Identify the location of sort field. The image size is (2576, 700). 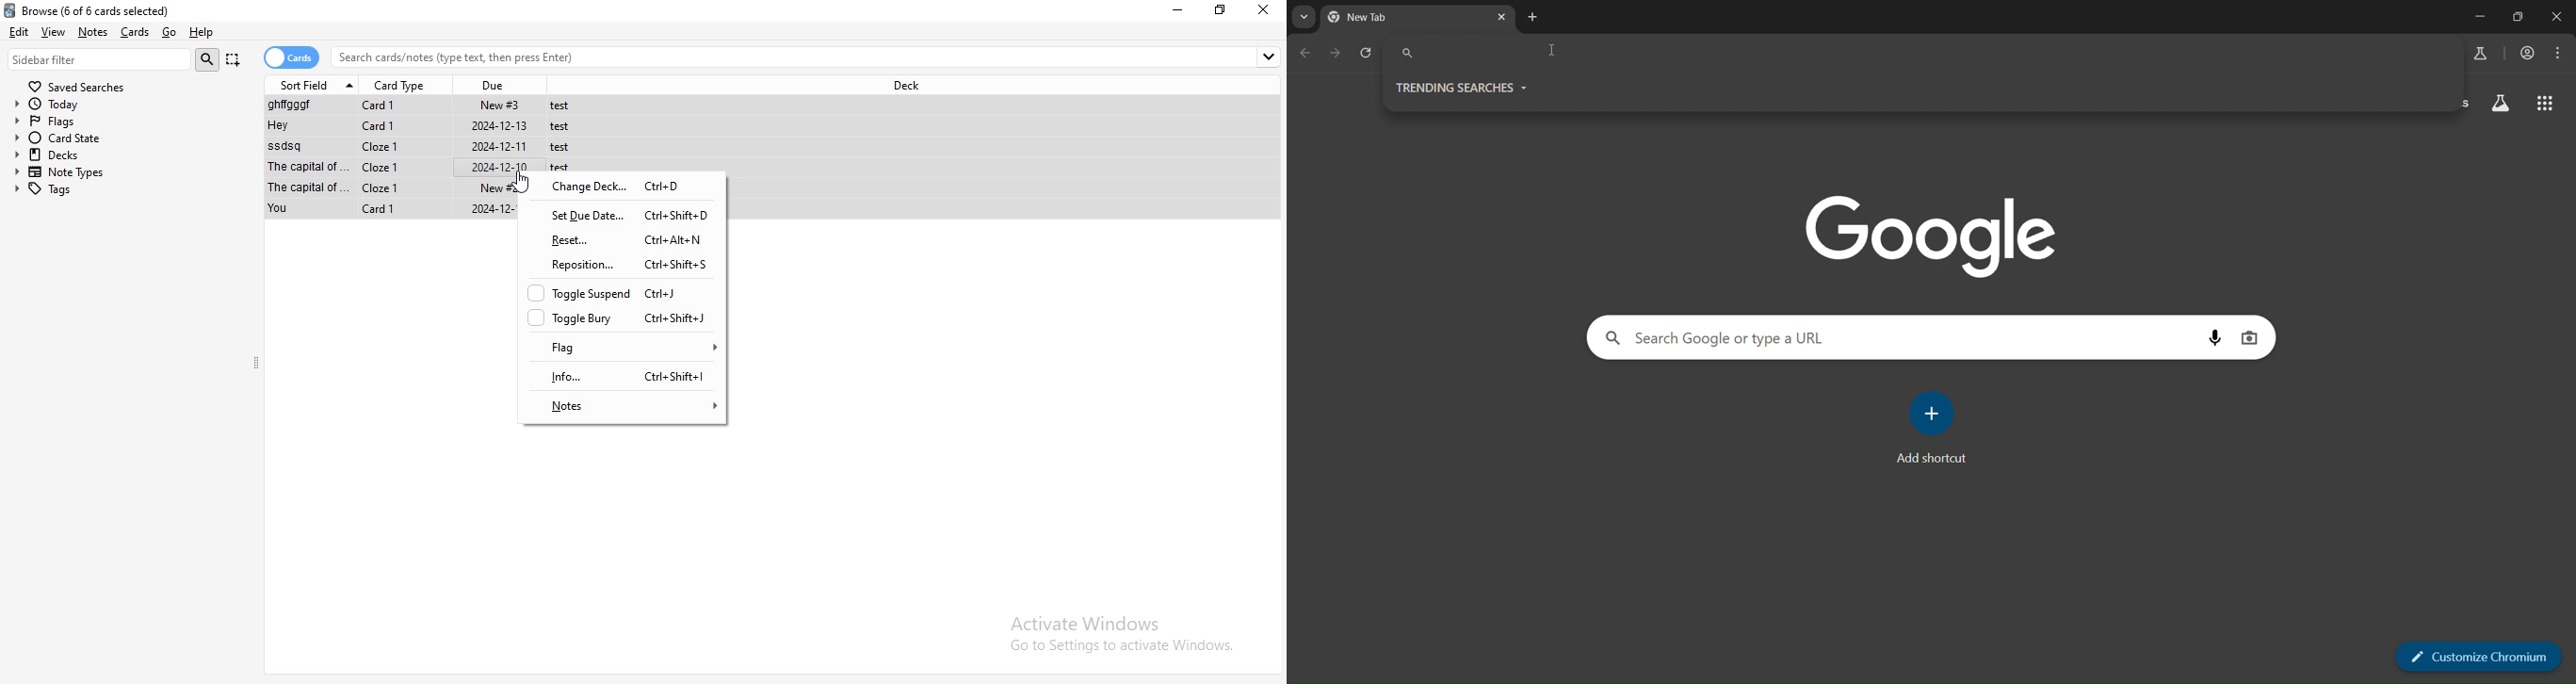
(315, 84).